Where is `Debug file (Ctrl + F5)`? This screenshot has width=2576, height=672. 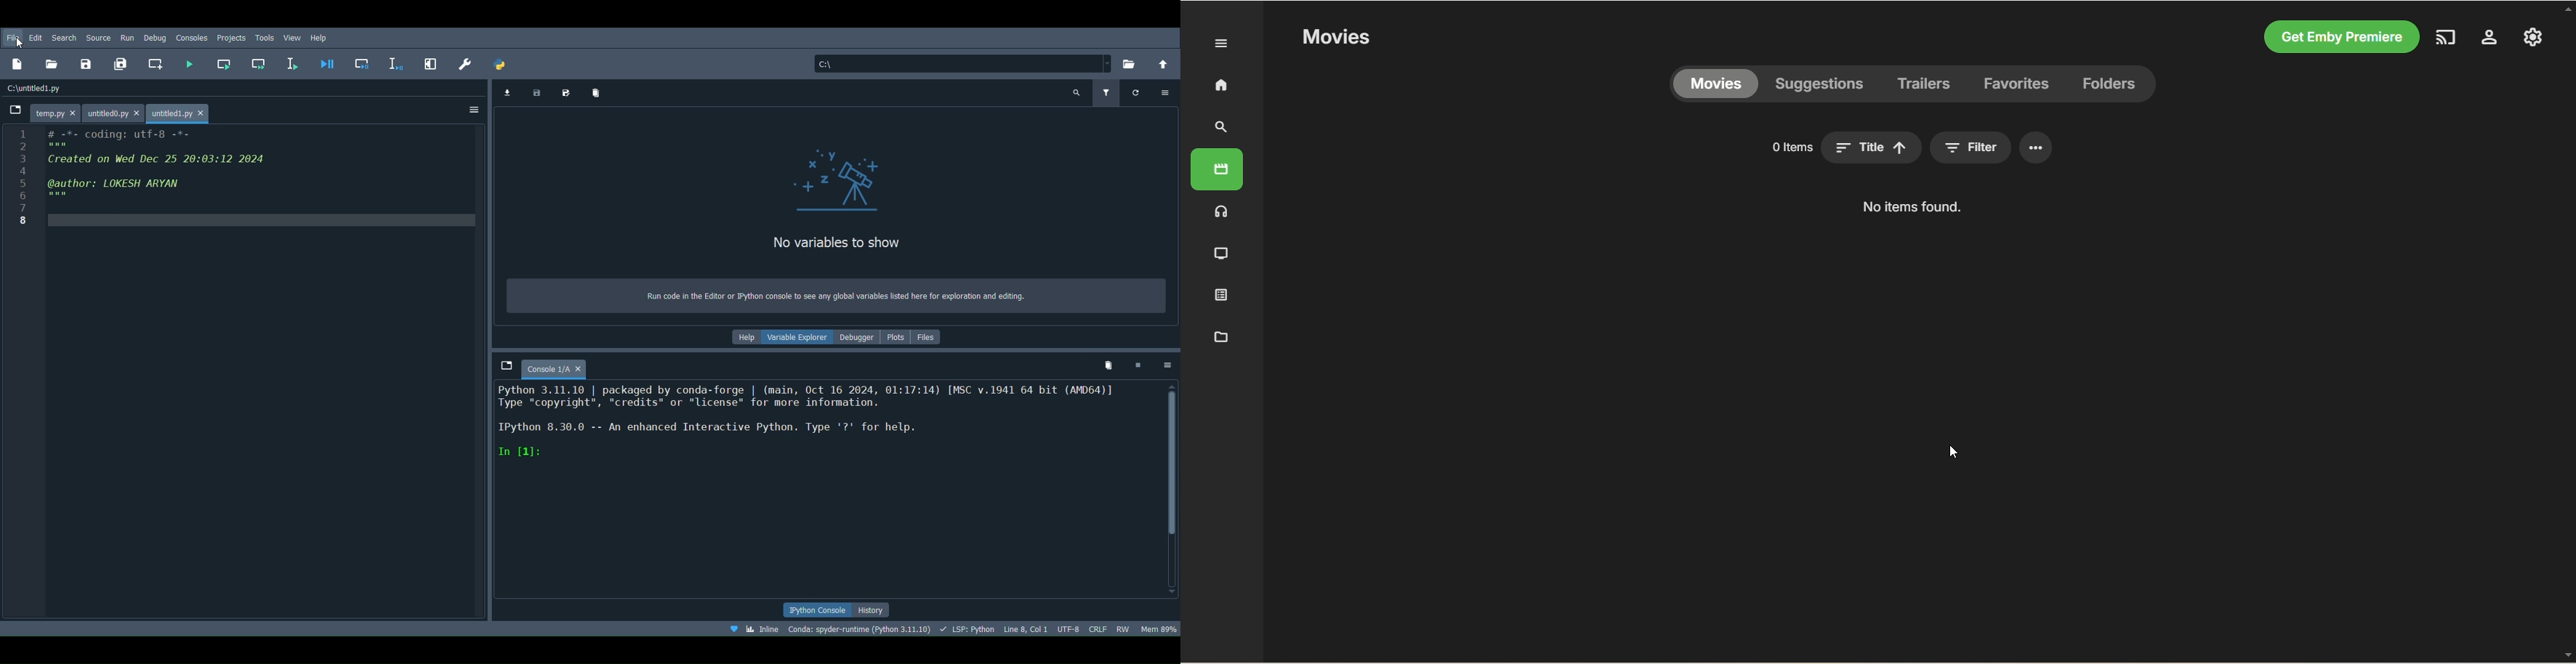
Debug file (Ctrl + F5) is located at coordinates (327, 61).